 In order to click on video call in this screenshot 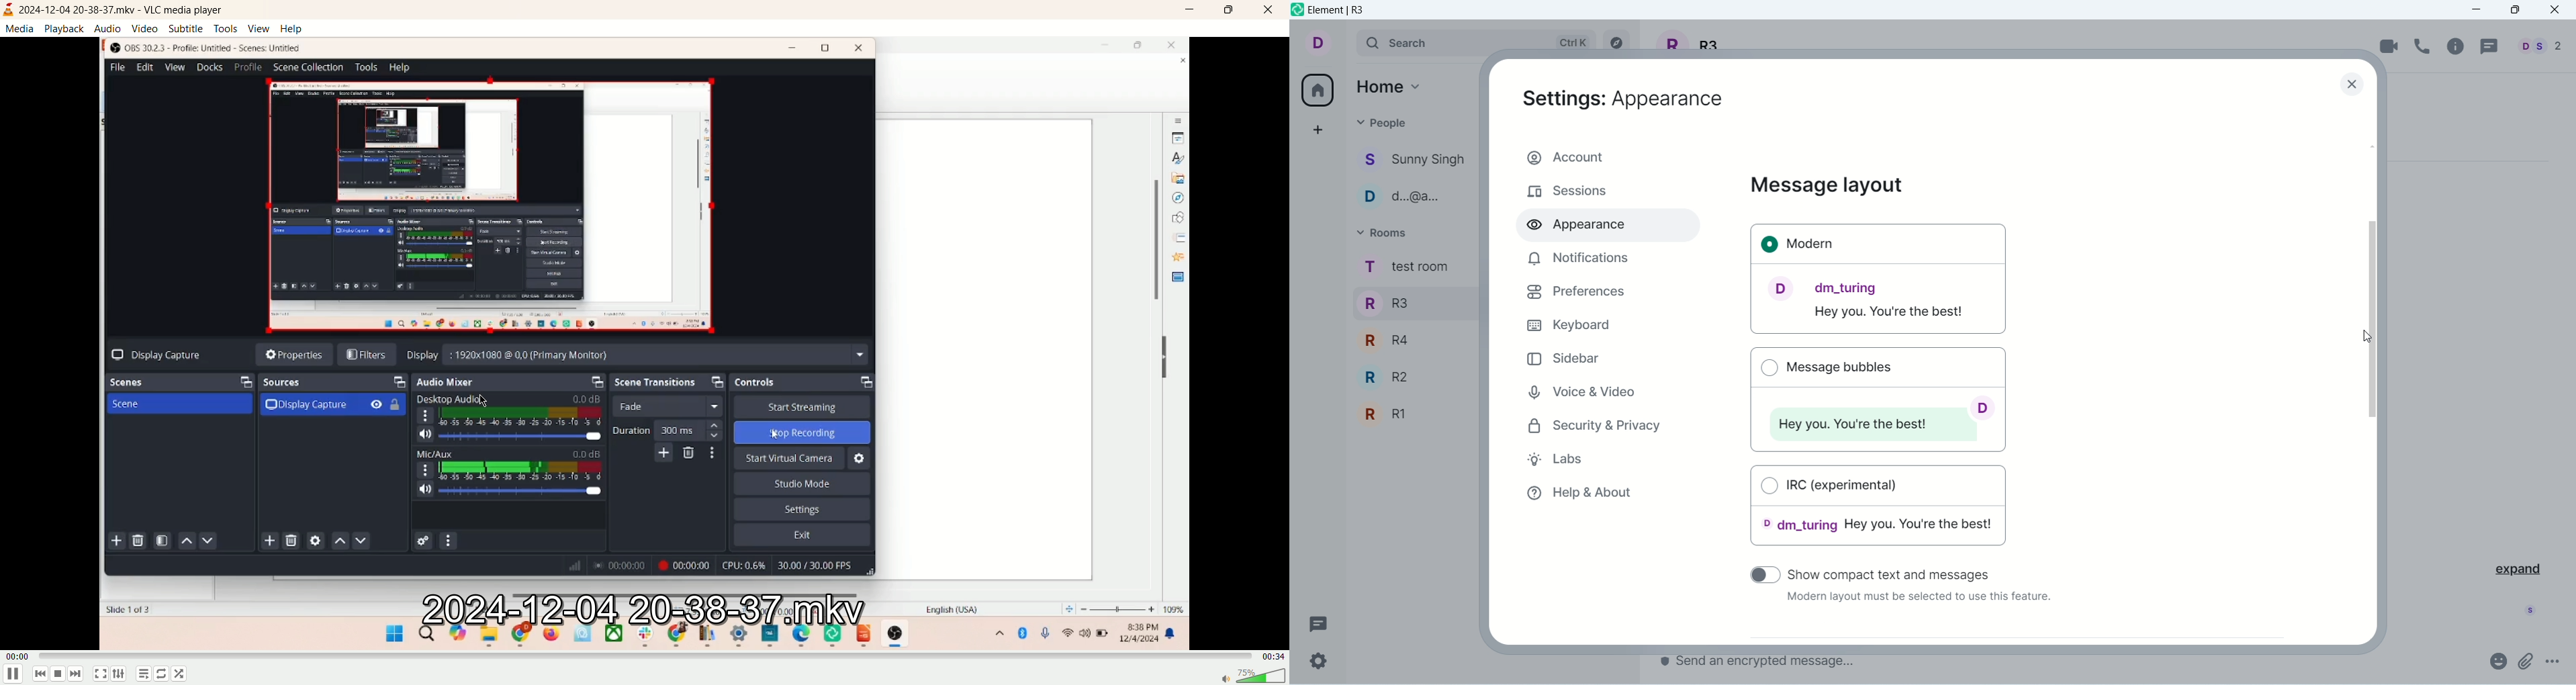, I will do `click(2390, 46)`.